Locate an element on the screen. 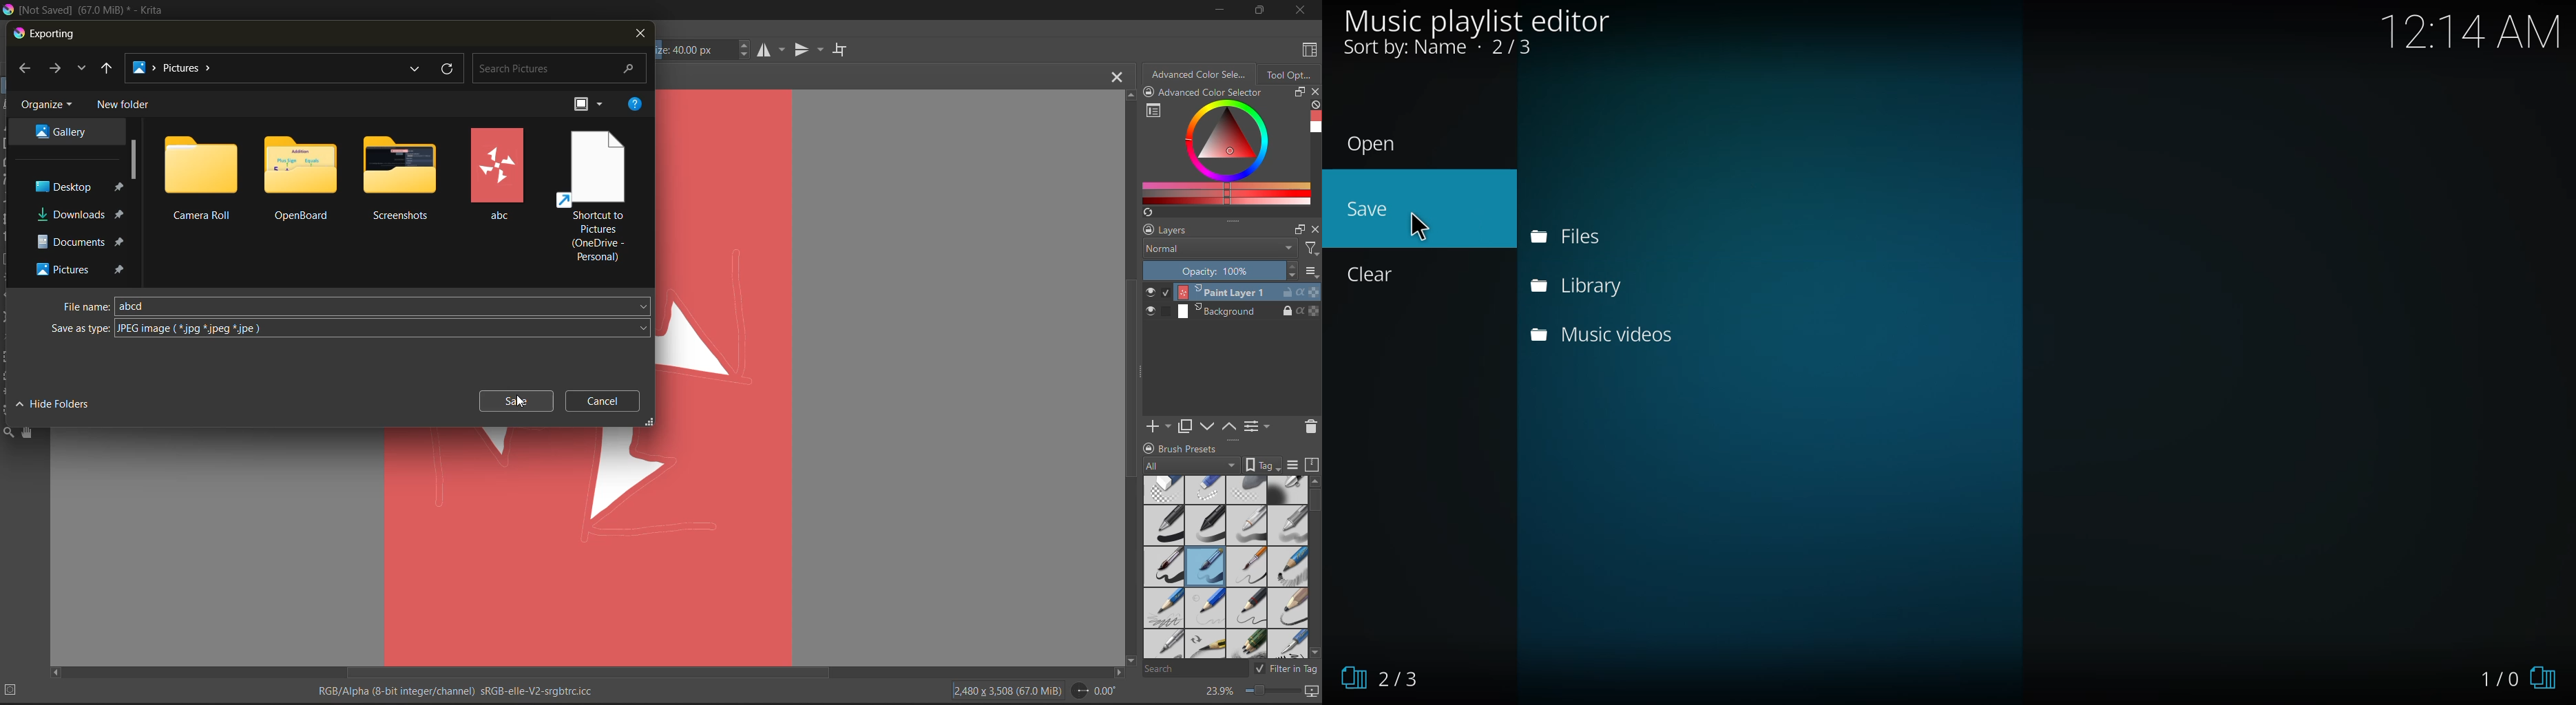  horizontal scroll bar is located at coordinates (591, 672).